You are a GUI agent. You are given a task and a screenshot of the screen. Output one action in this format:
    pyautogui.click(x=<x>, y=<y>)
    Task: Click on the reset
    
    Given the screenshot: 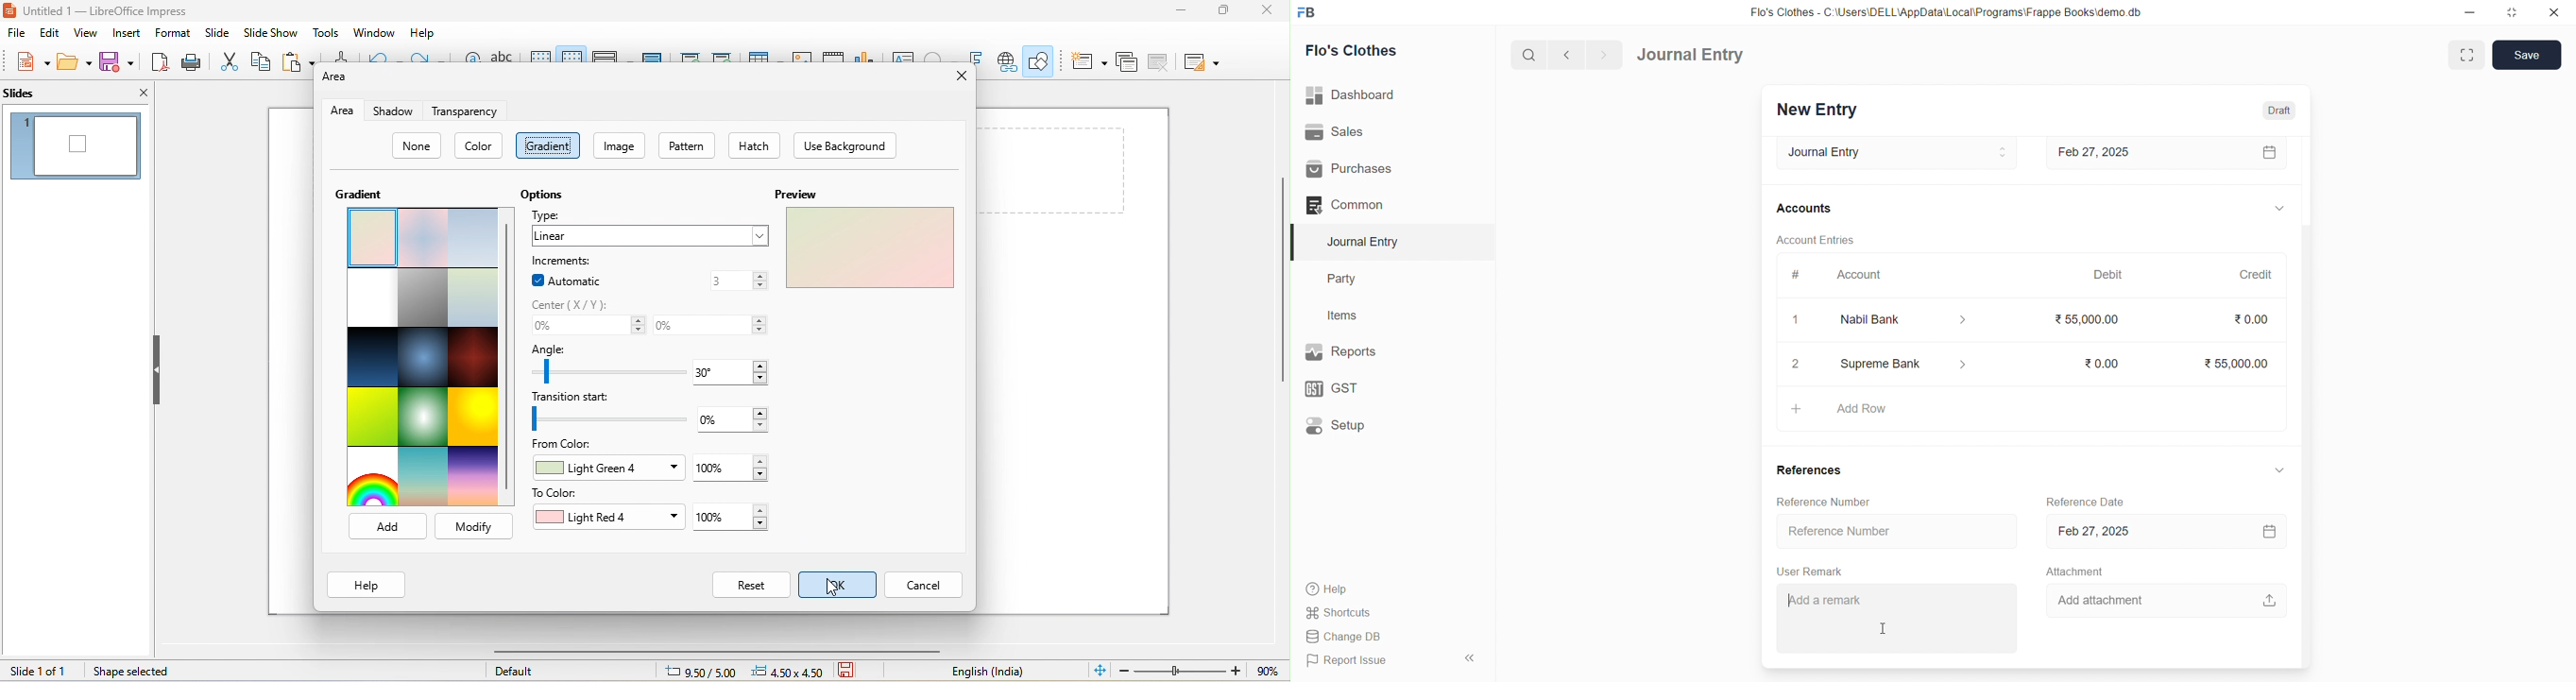 What is the action you would take?
    pyautogui.click(x=751, y=585)
    